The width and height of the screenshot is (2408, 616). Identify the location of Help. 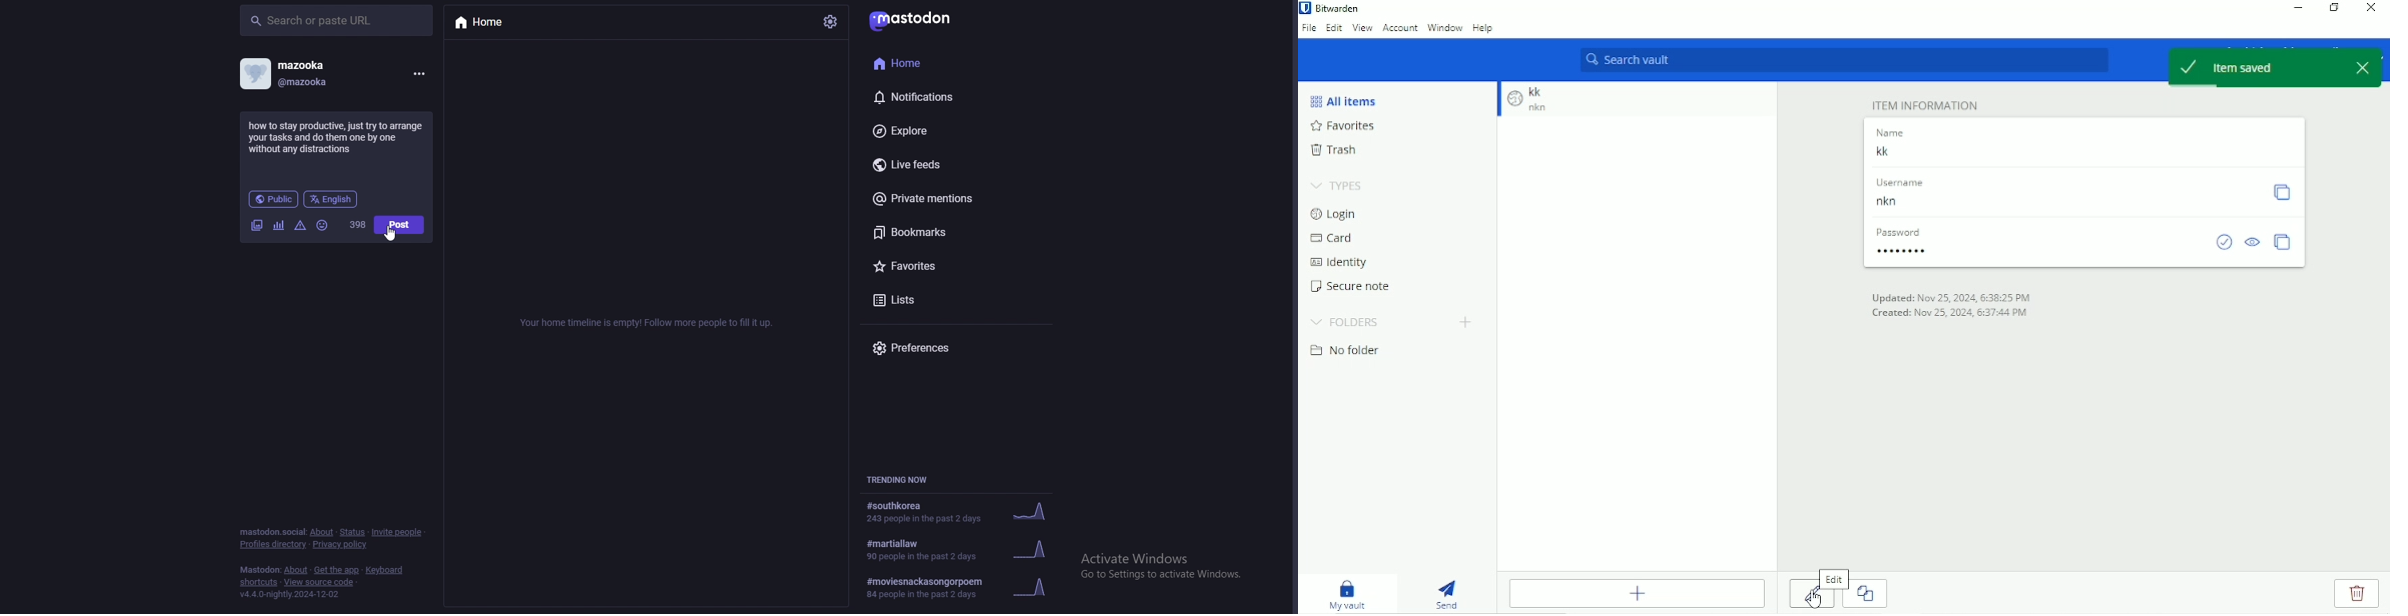
(1484, 29).